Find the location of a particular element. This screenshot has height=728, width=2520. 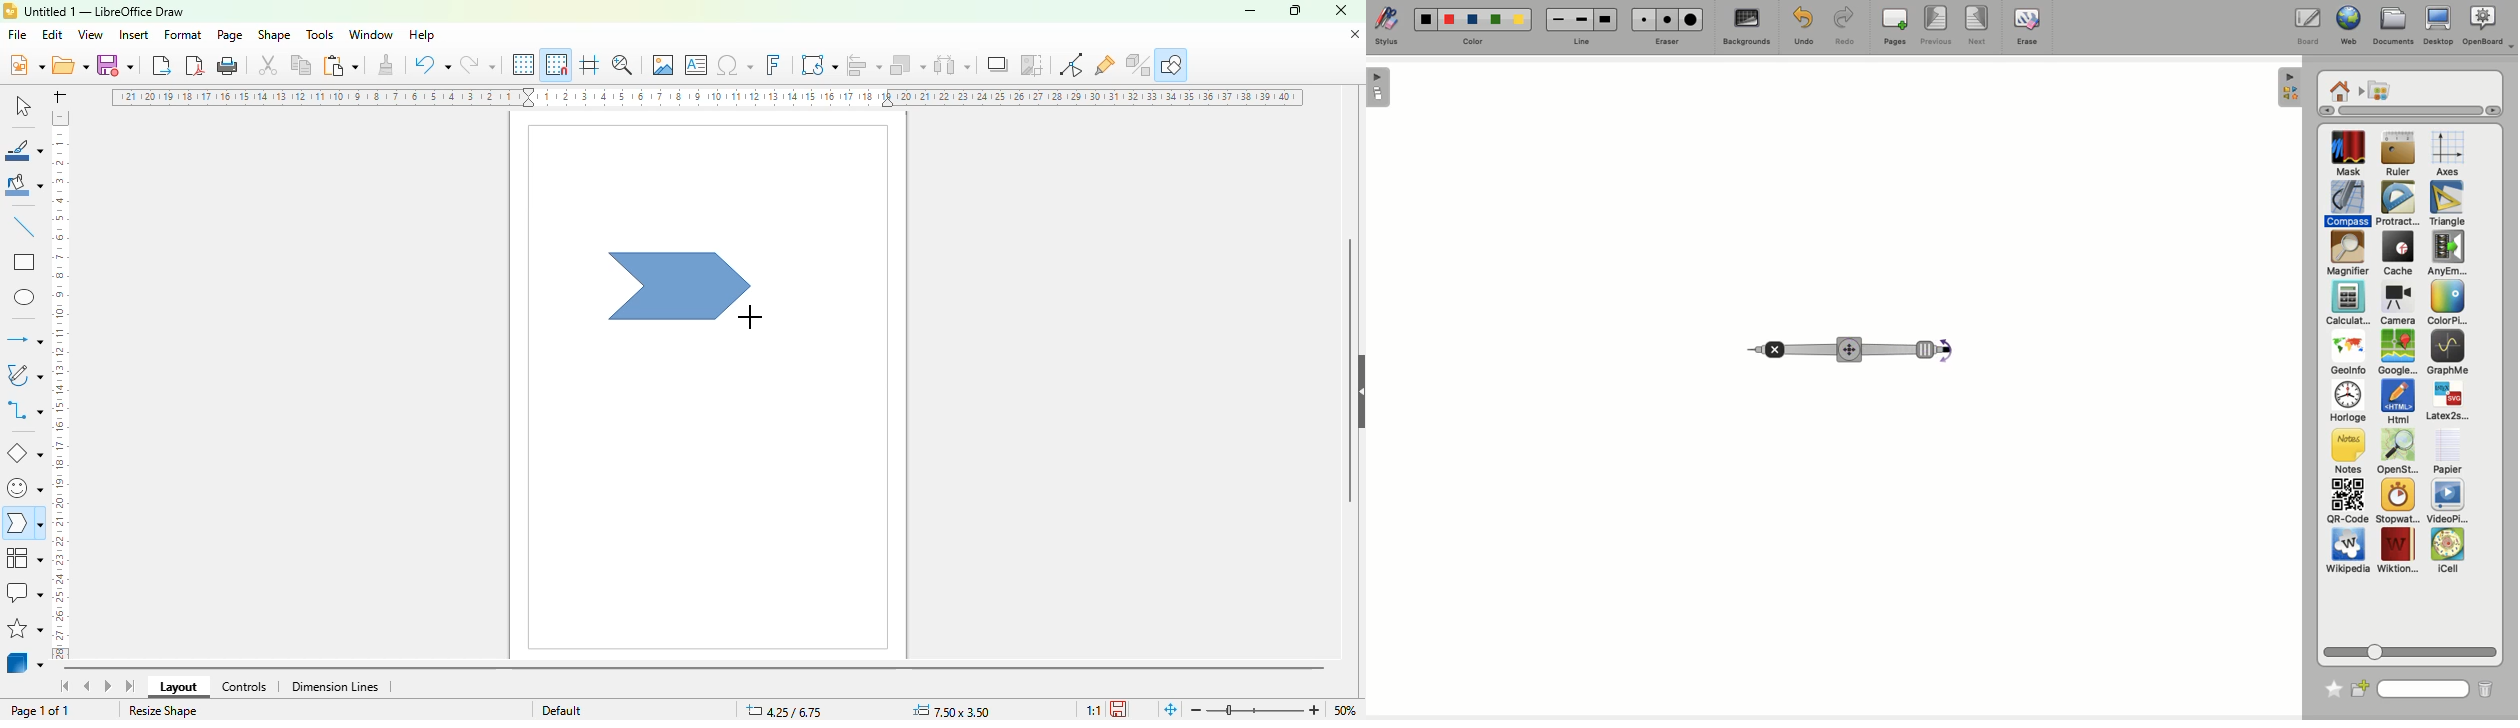

controls is located at coordinates (244, 687).